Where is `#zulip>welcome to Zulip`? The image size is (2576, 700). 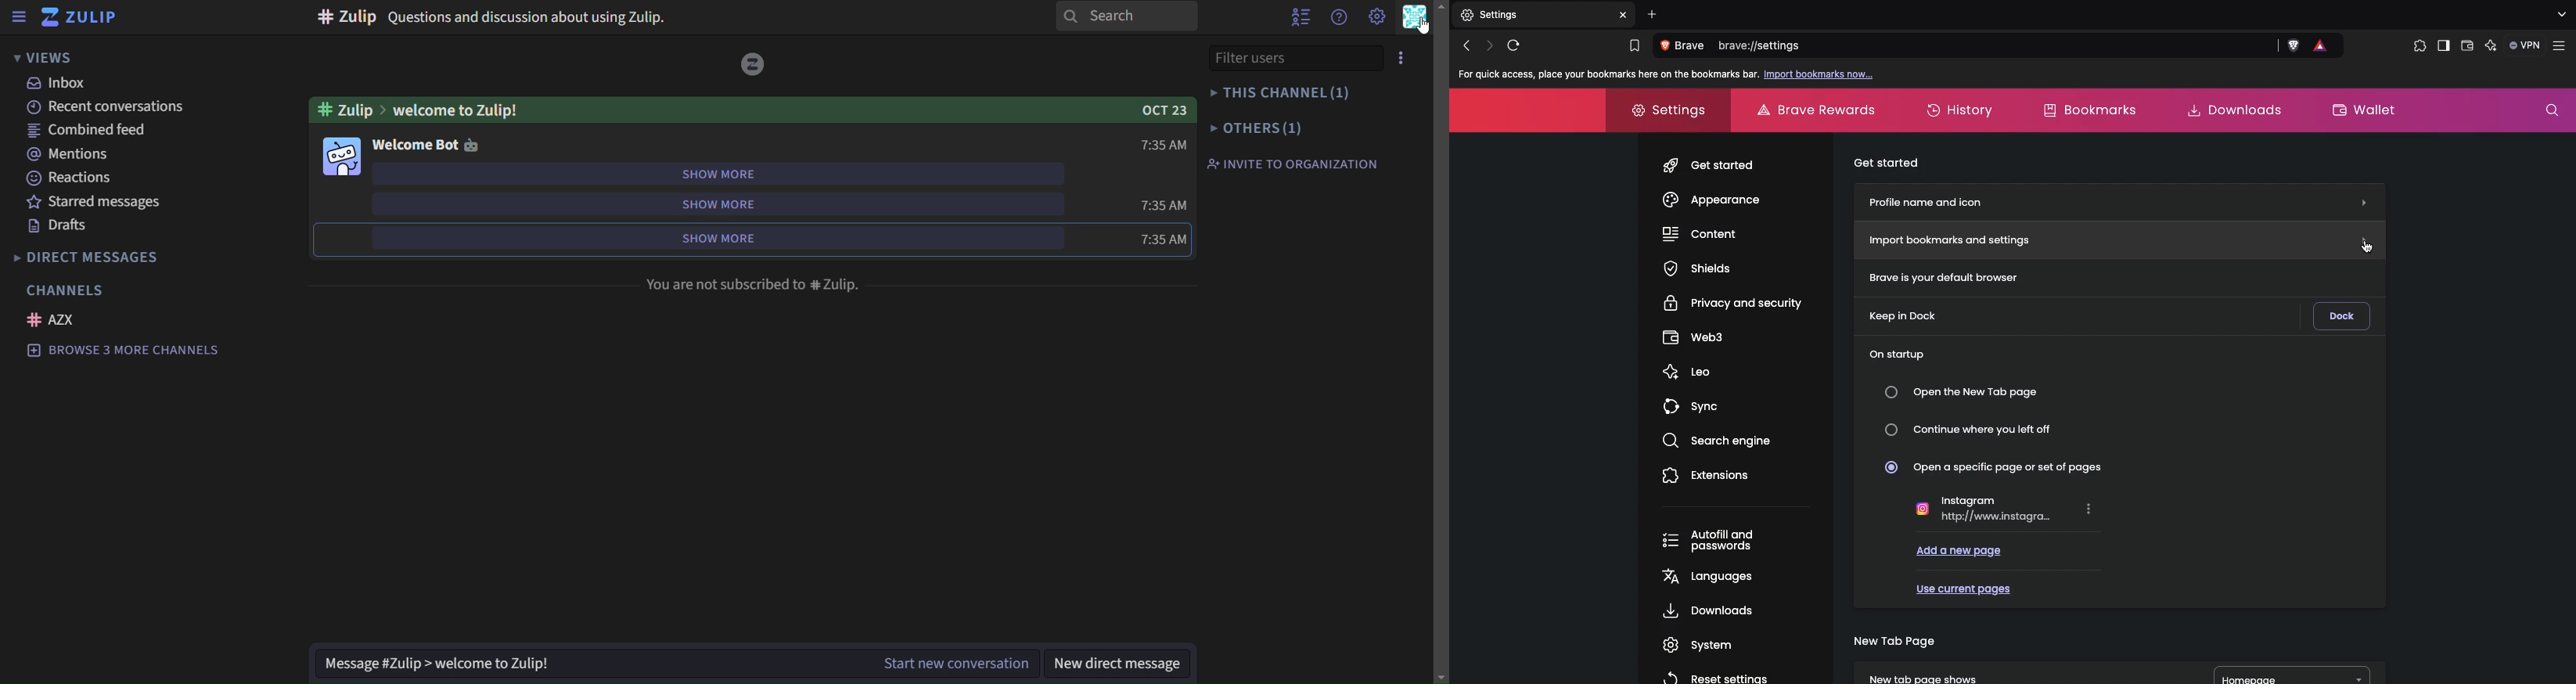
#zulip>welcome to Zulip is located at coordinates (432, 107).